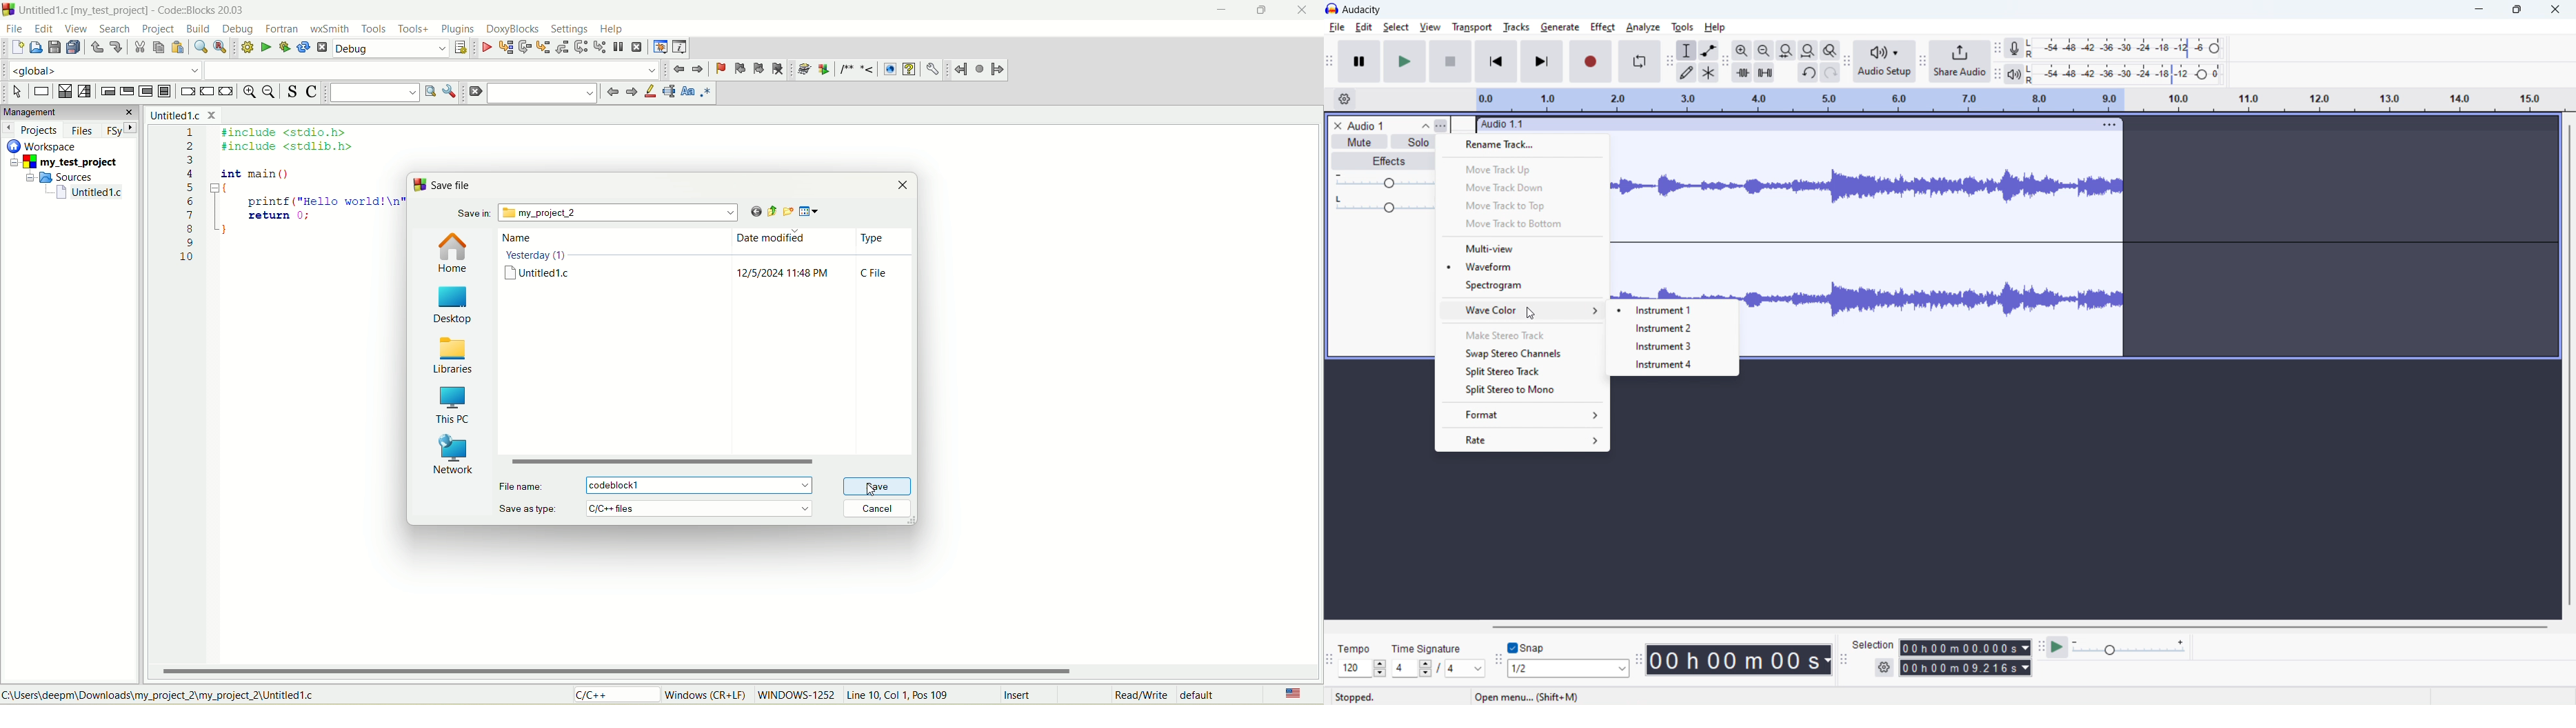 Image resolution: width=2576 pixels, height=728 pixels. Describe the element at coordinates (127, 92) in the screenshot. I see `exit condition loop` at that location.